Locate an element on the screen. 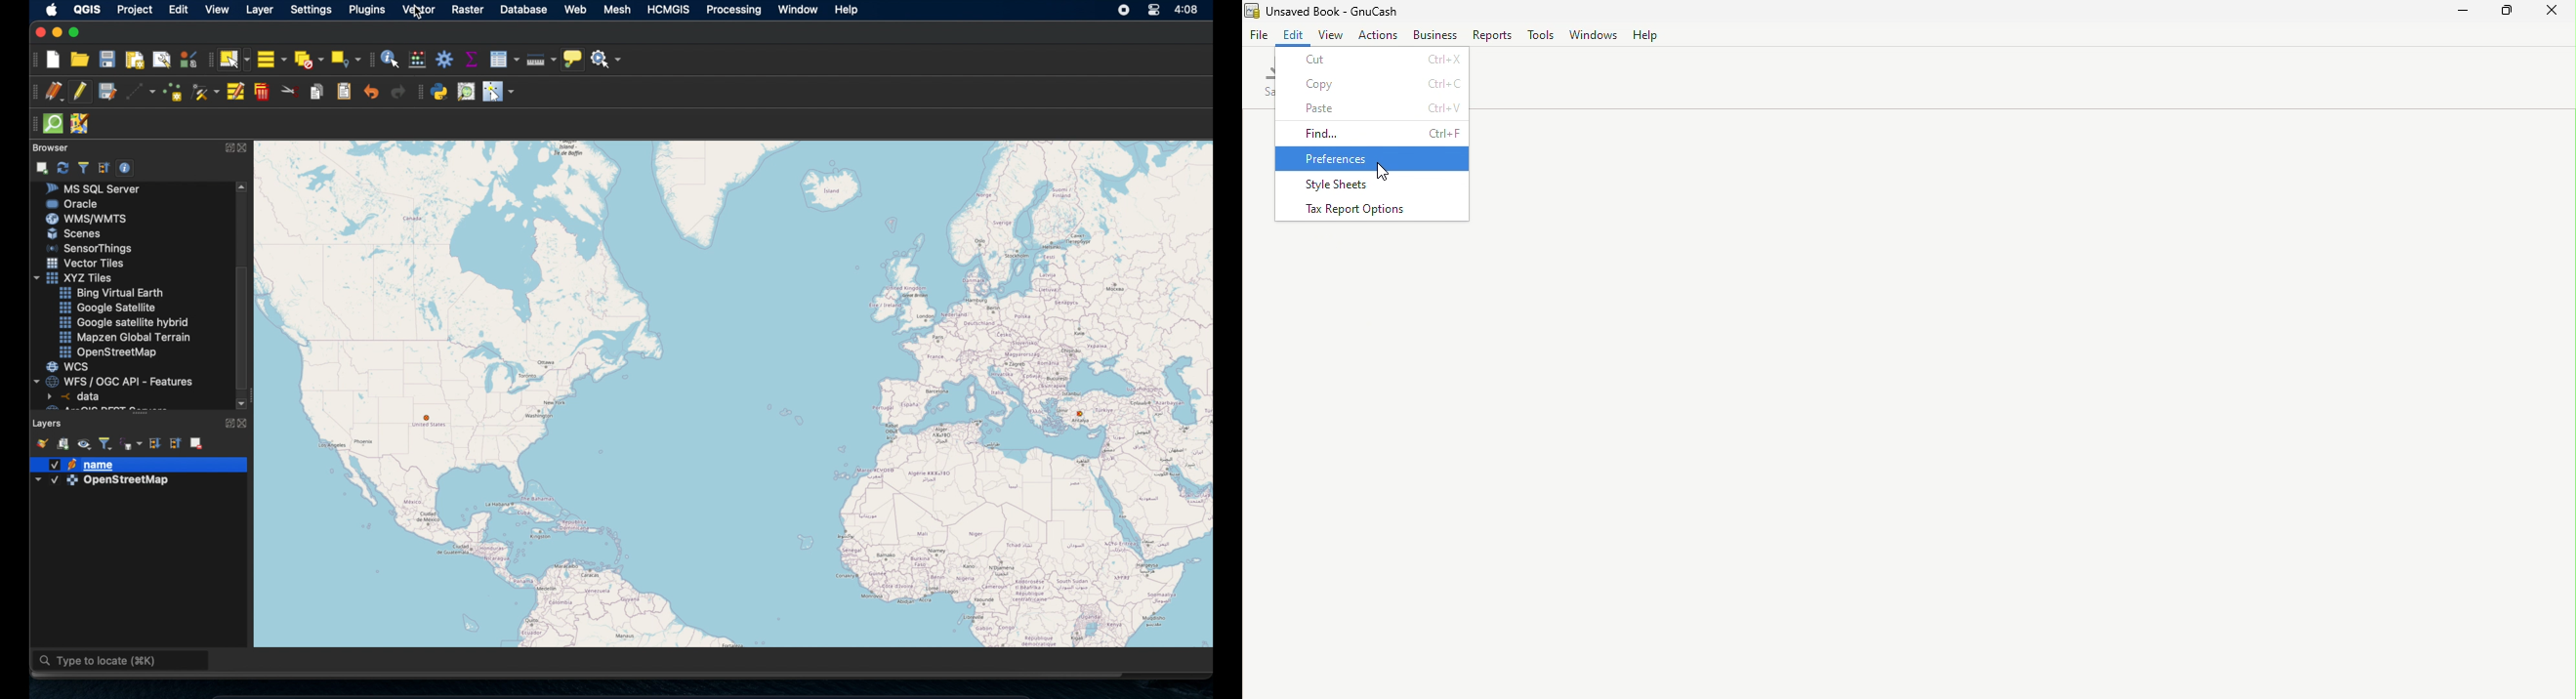 Image resolution: width=2576 pixels, height=700 pixels. scroll box is located at coordinates (245, 327).